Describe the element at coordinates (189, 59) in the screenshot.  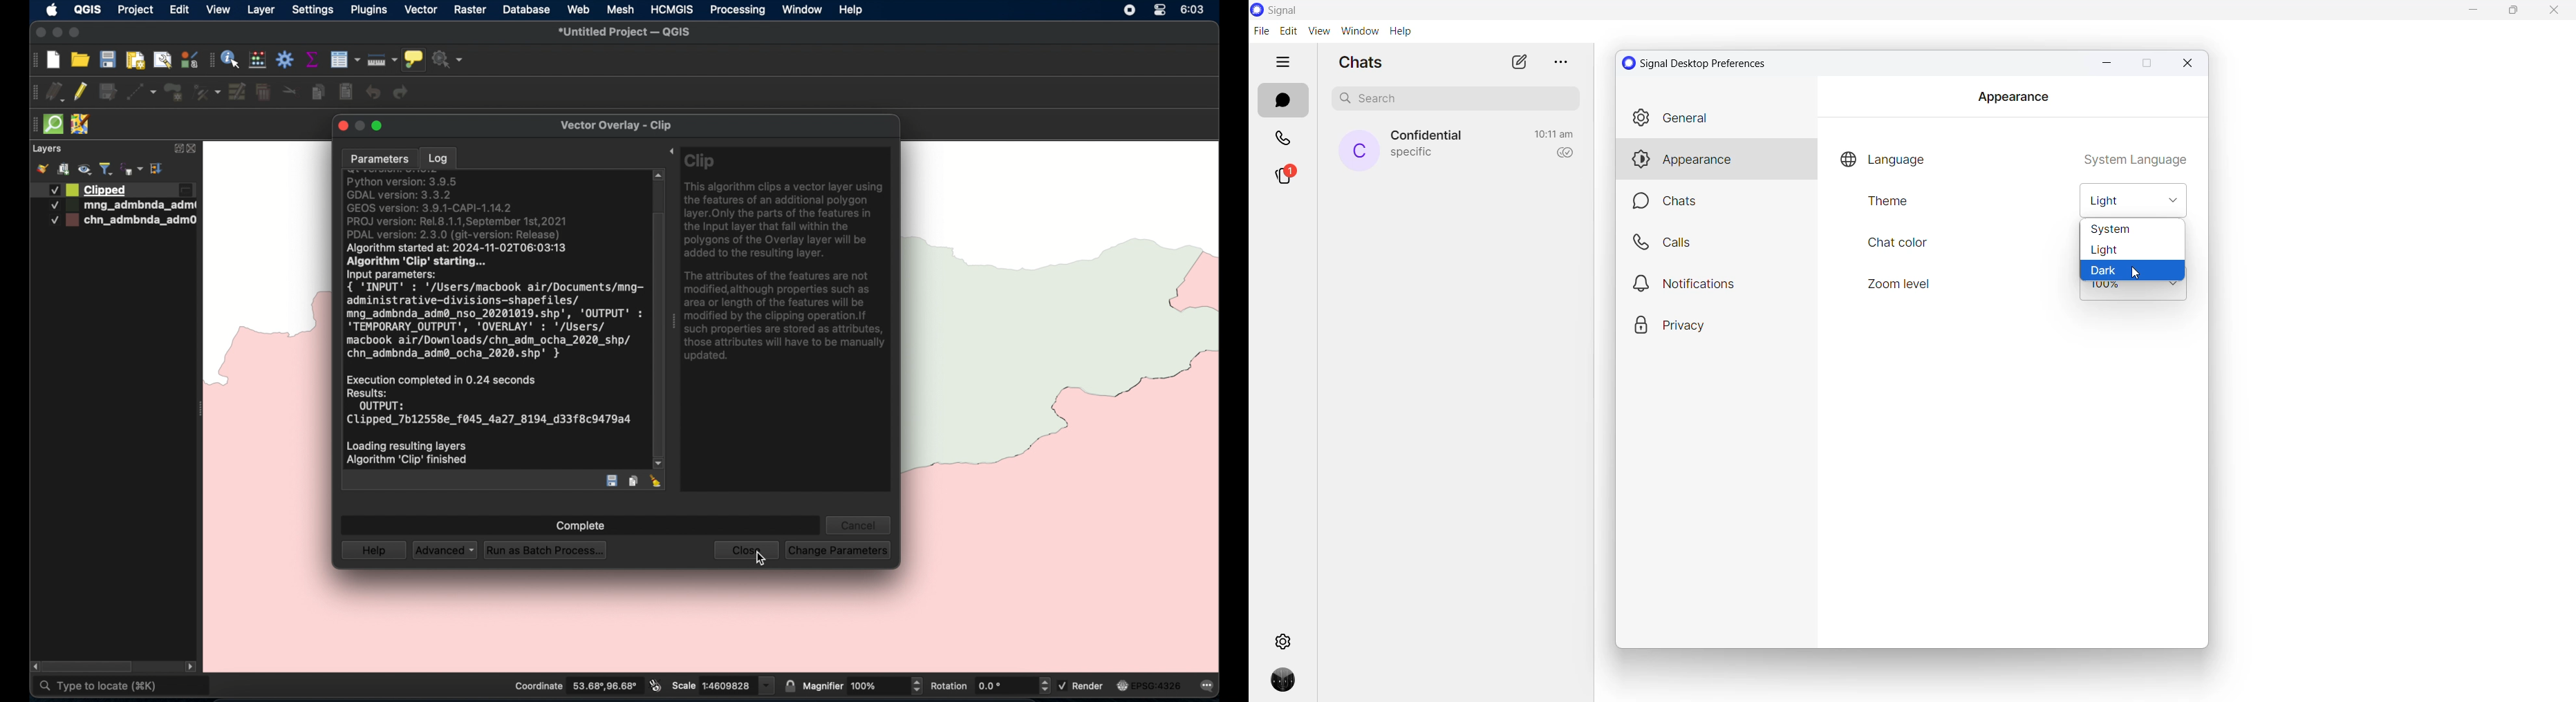
I see `styling manager` at that location.